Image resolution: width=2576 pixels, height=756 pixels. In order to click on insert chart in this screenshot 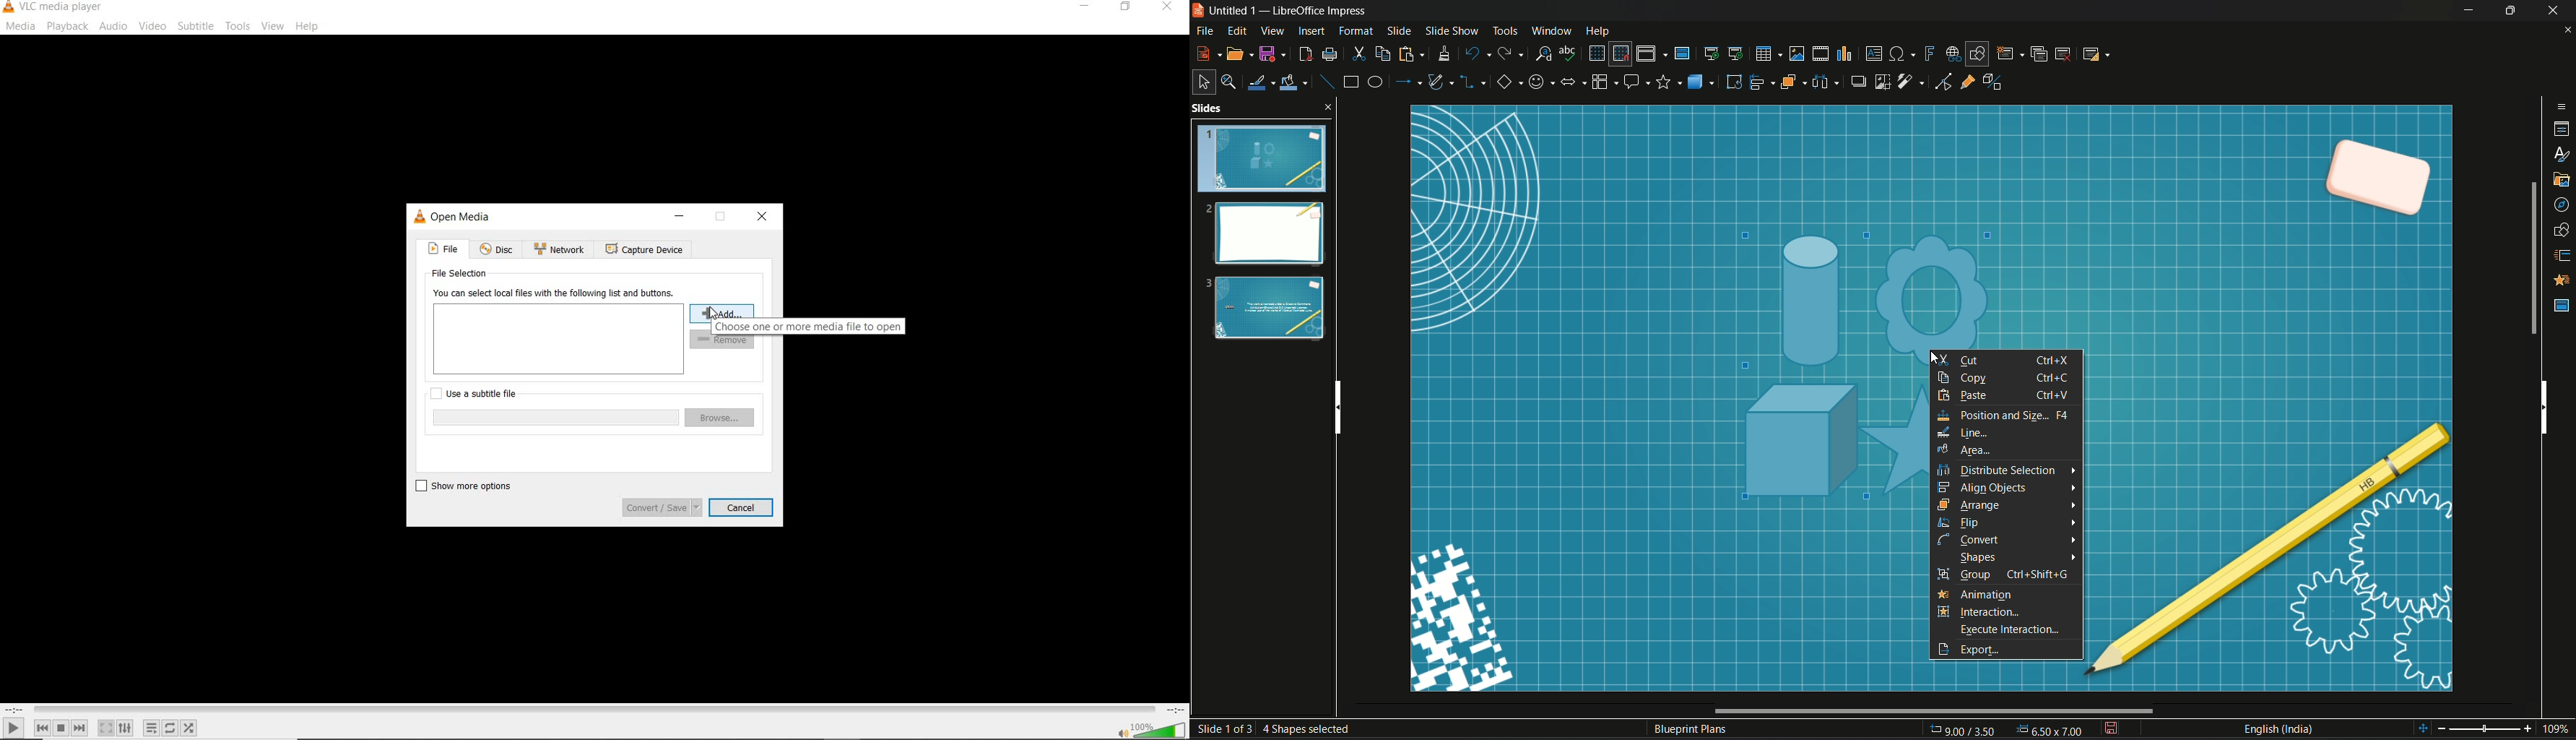, I will do `click(1843, 54)`.